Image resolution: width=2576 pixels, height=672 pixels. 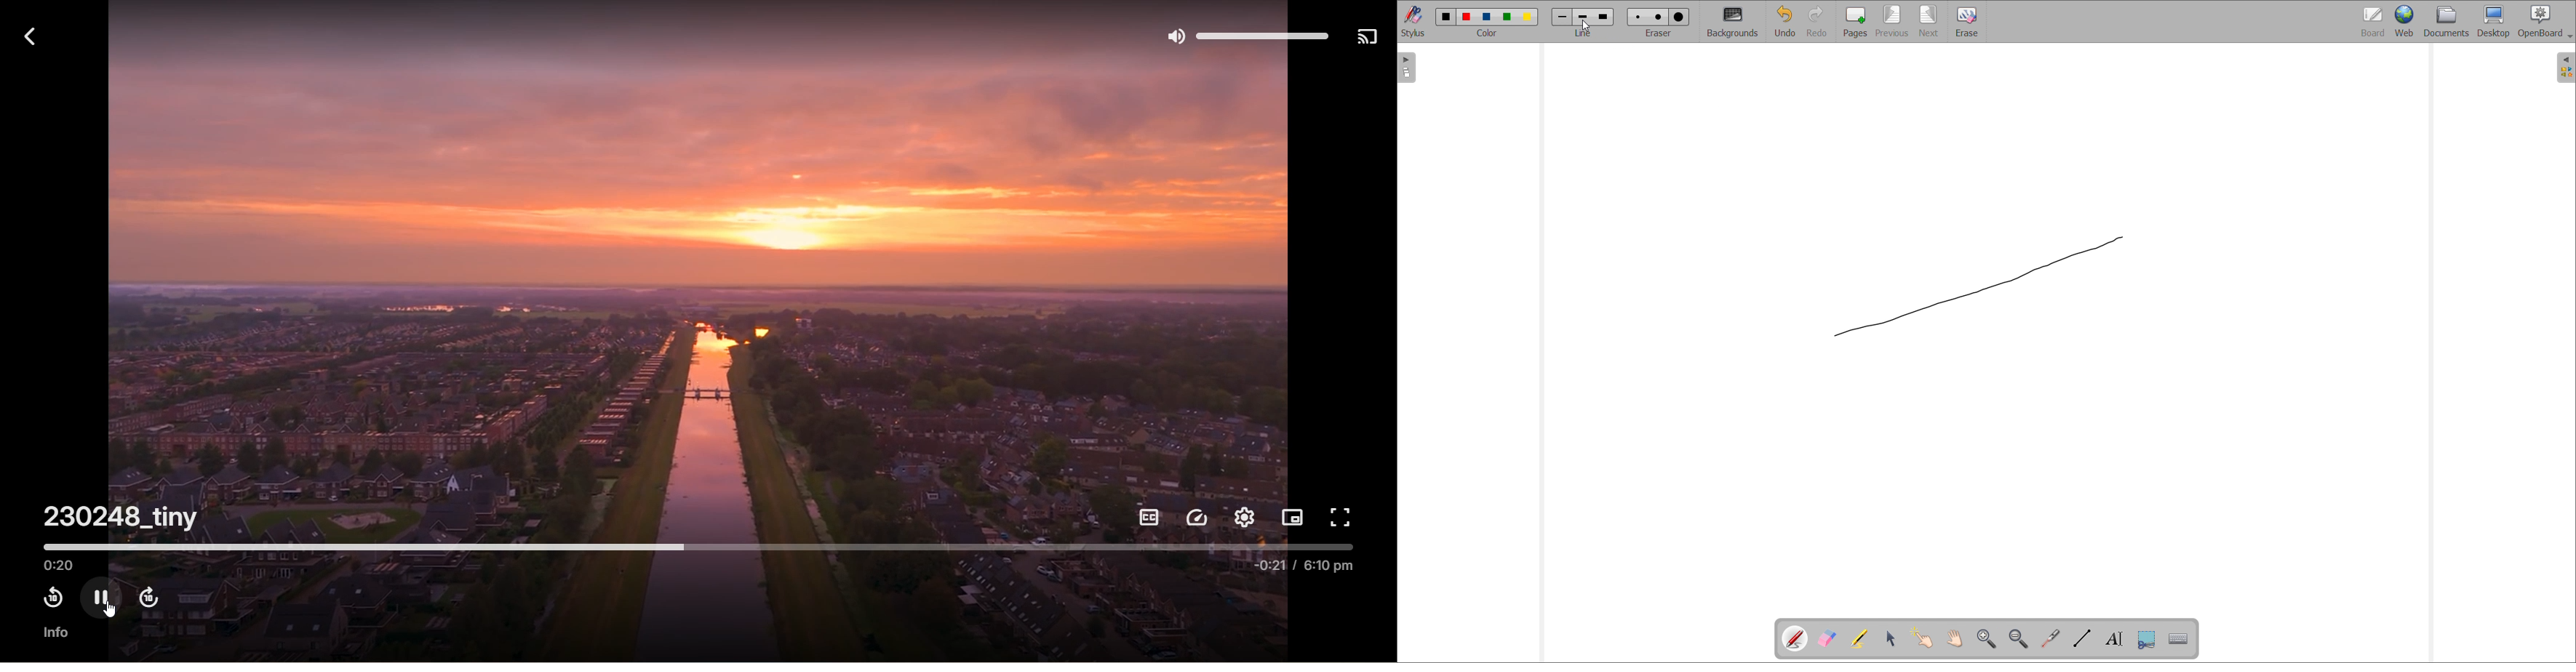 What do you see at coordinates (1447, 16) in the screenshot?
I see `color` at bounding box center [1447, 16].